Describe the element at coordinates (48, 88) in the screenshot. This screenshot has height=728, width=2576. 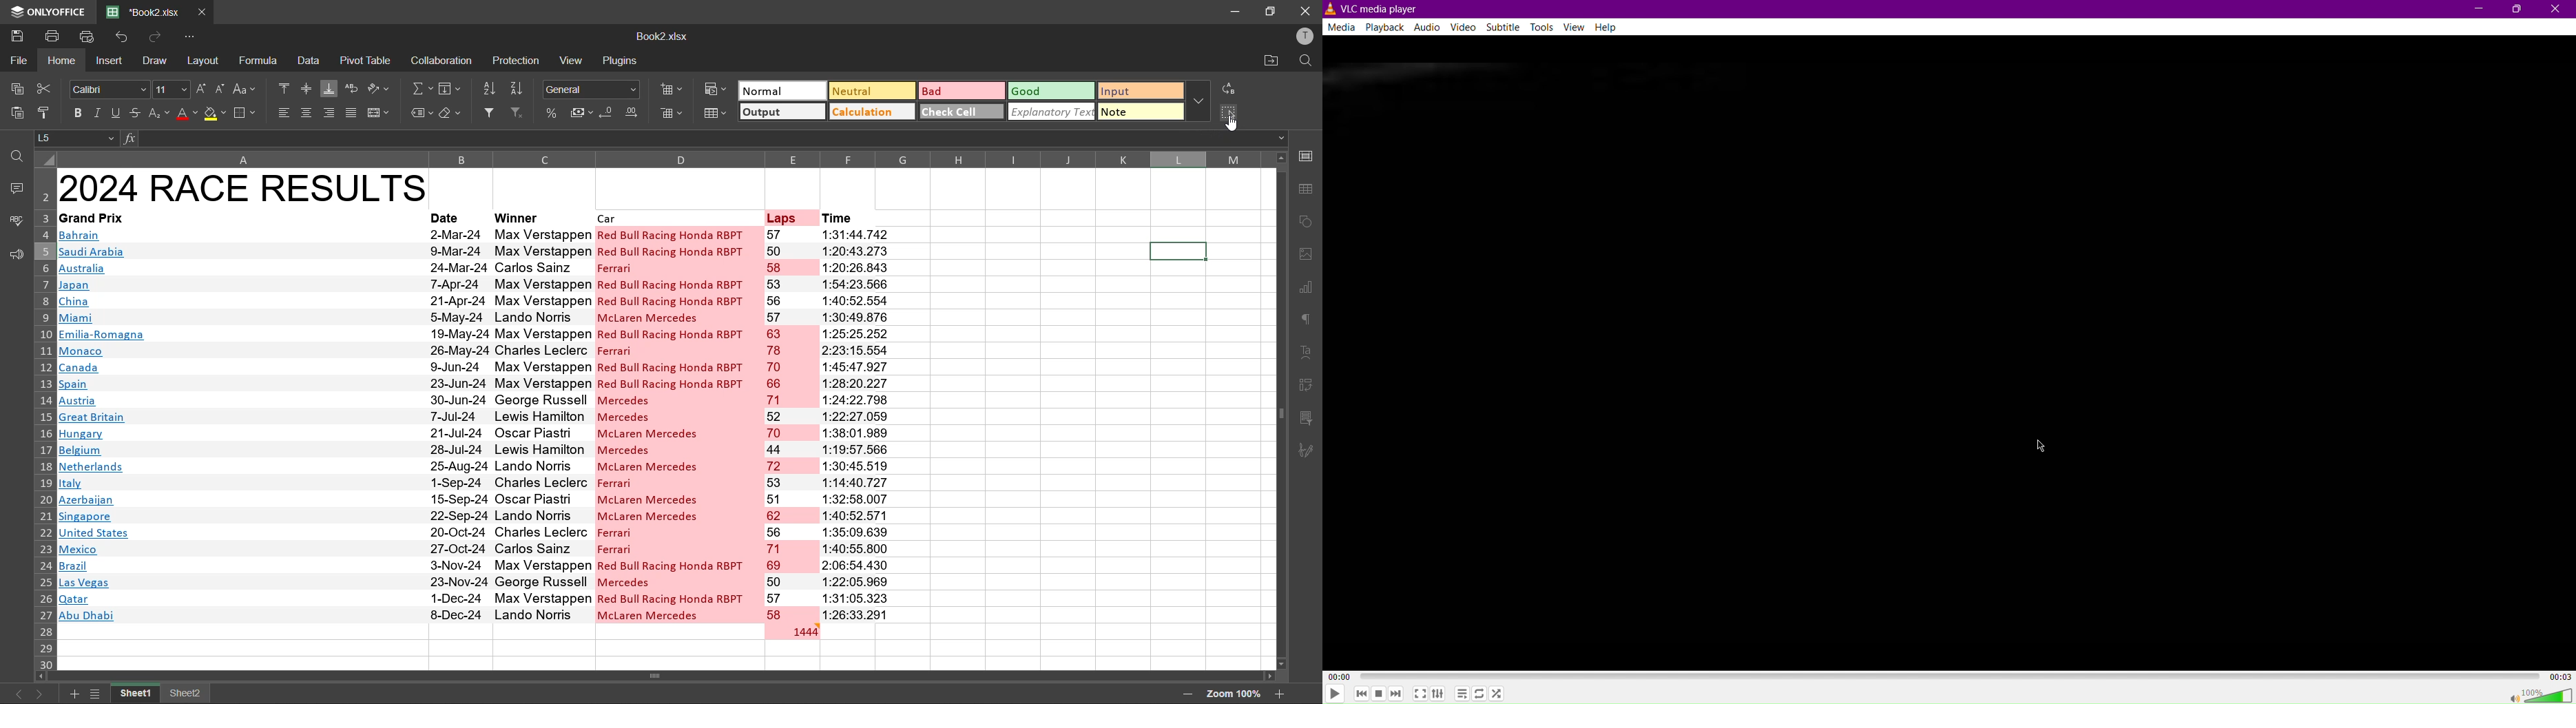
I see `cut` at that location.